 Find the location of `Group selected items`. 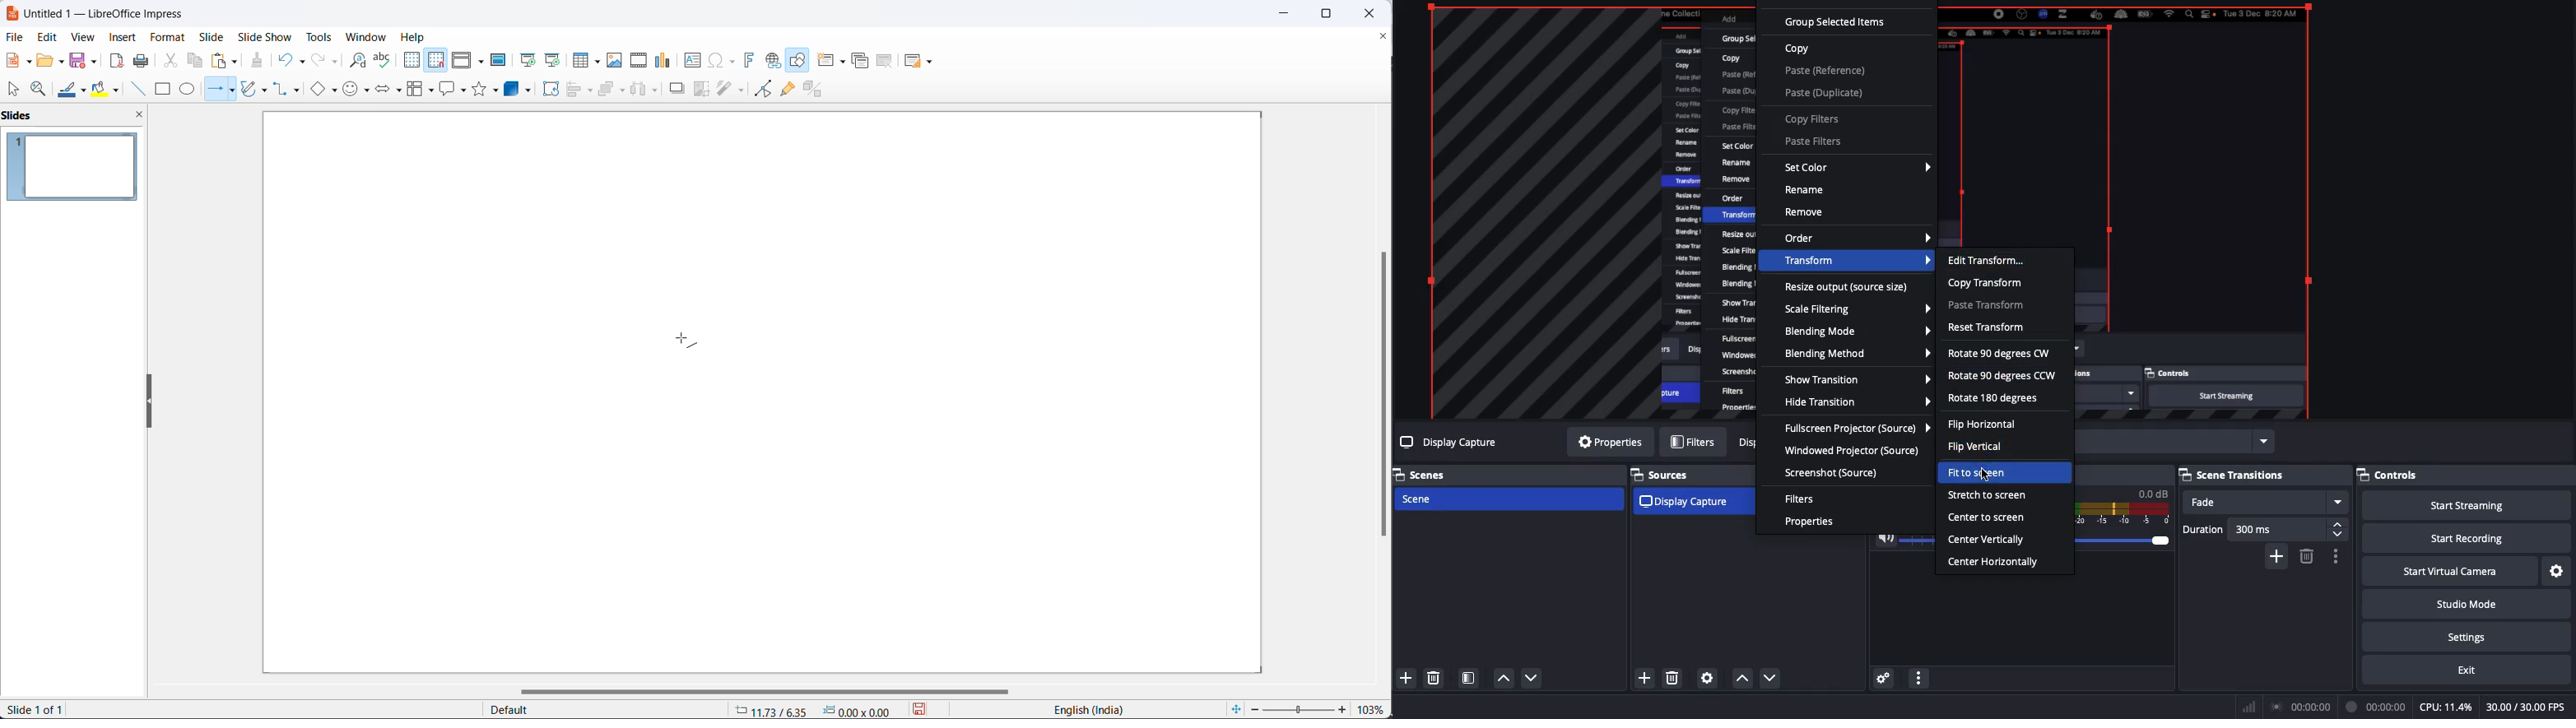

Group selected items is located at coordinates (1837, 24).